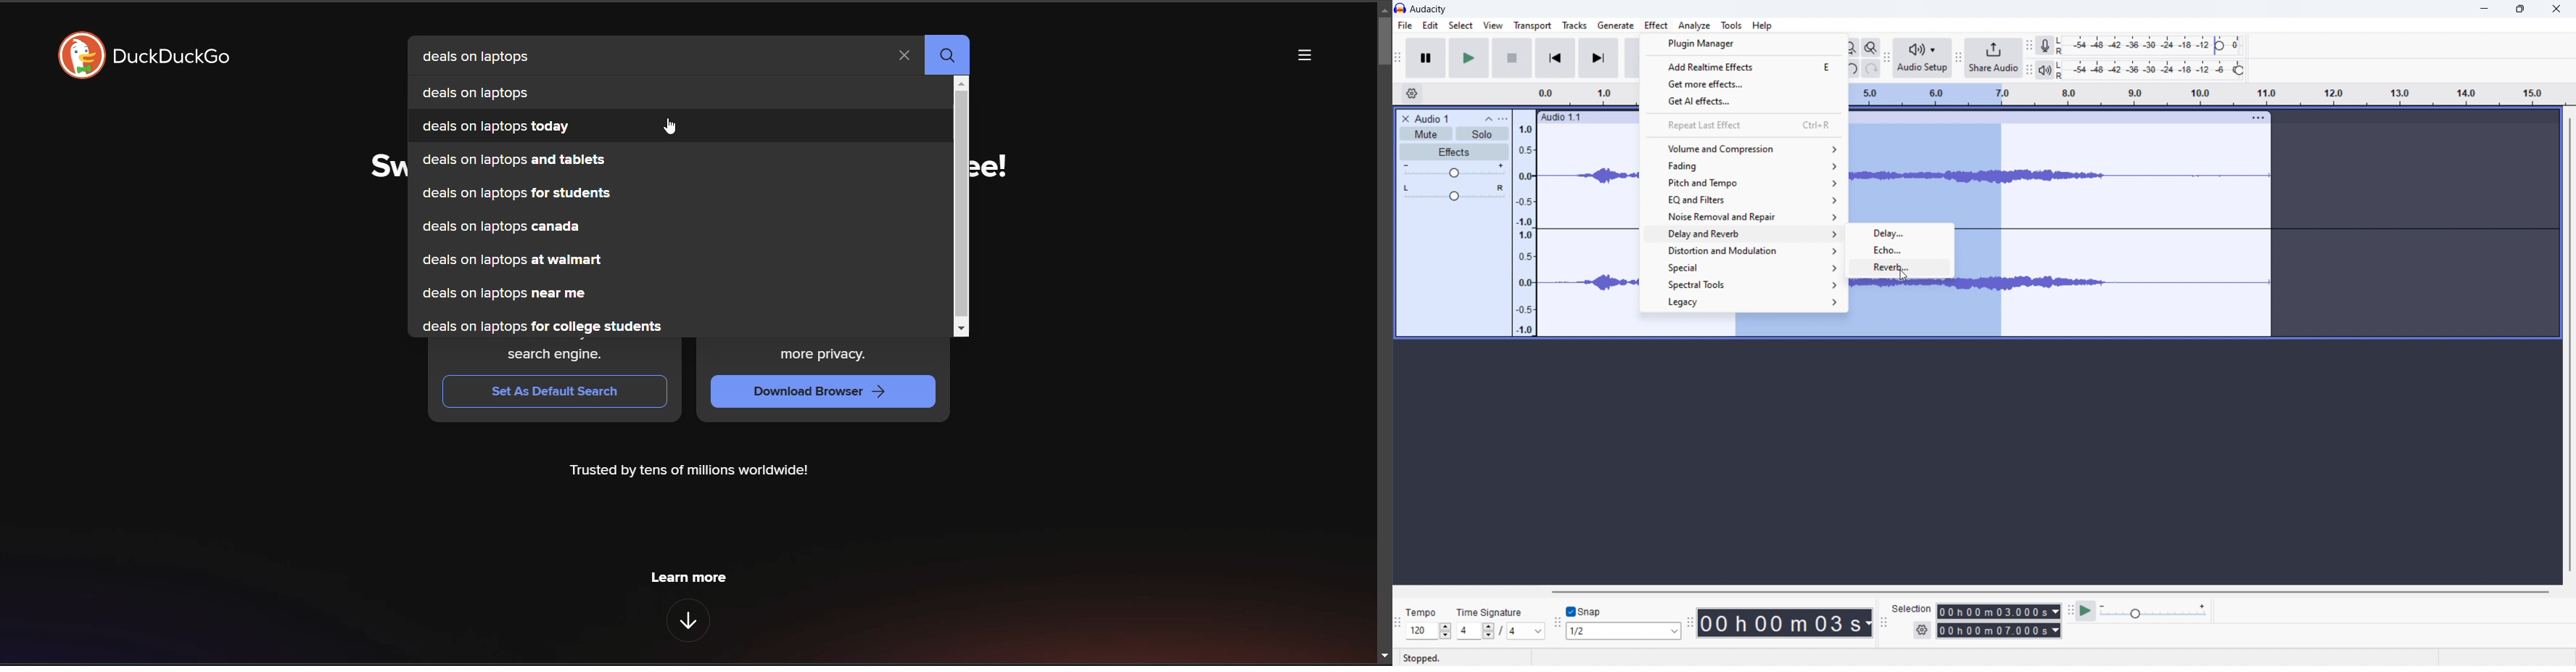  What do you see at coordinates (2485, 9) in the screenshot?
I see `minimize` at bounding box center [2485, 9].